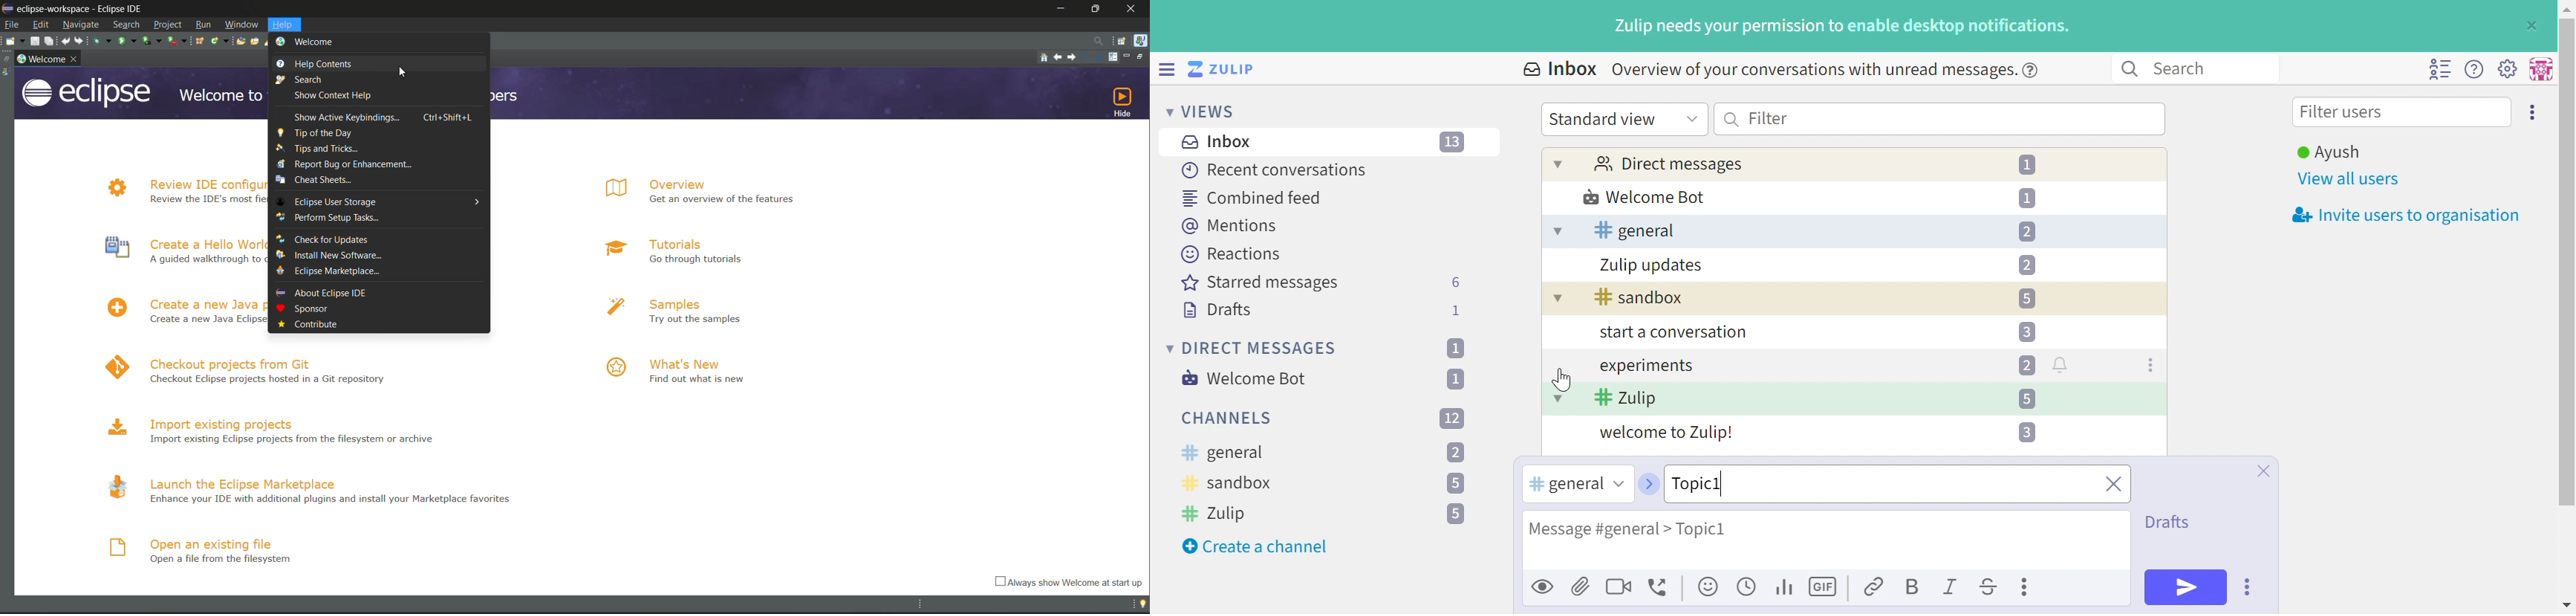 The height and width of the screenshot is (616, 2576). Describe the element at coordinates (1222, 453) in the screenshot. I see `general` at that location.